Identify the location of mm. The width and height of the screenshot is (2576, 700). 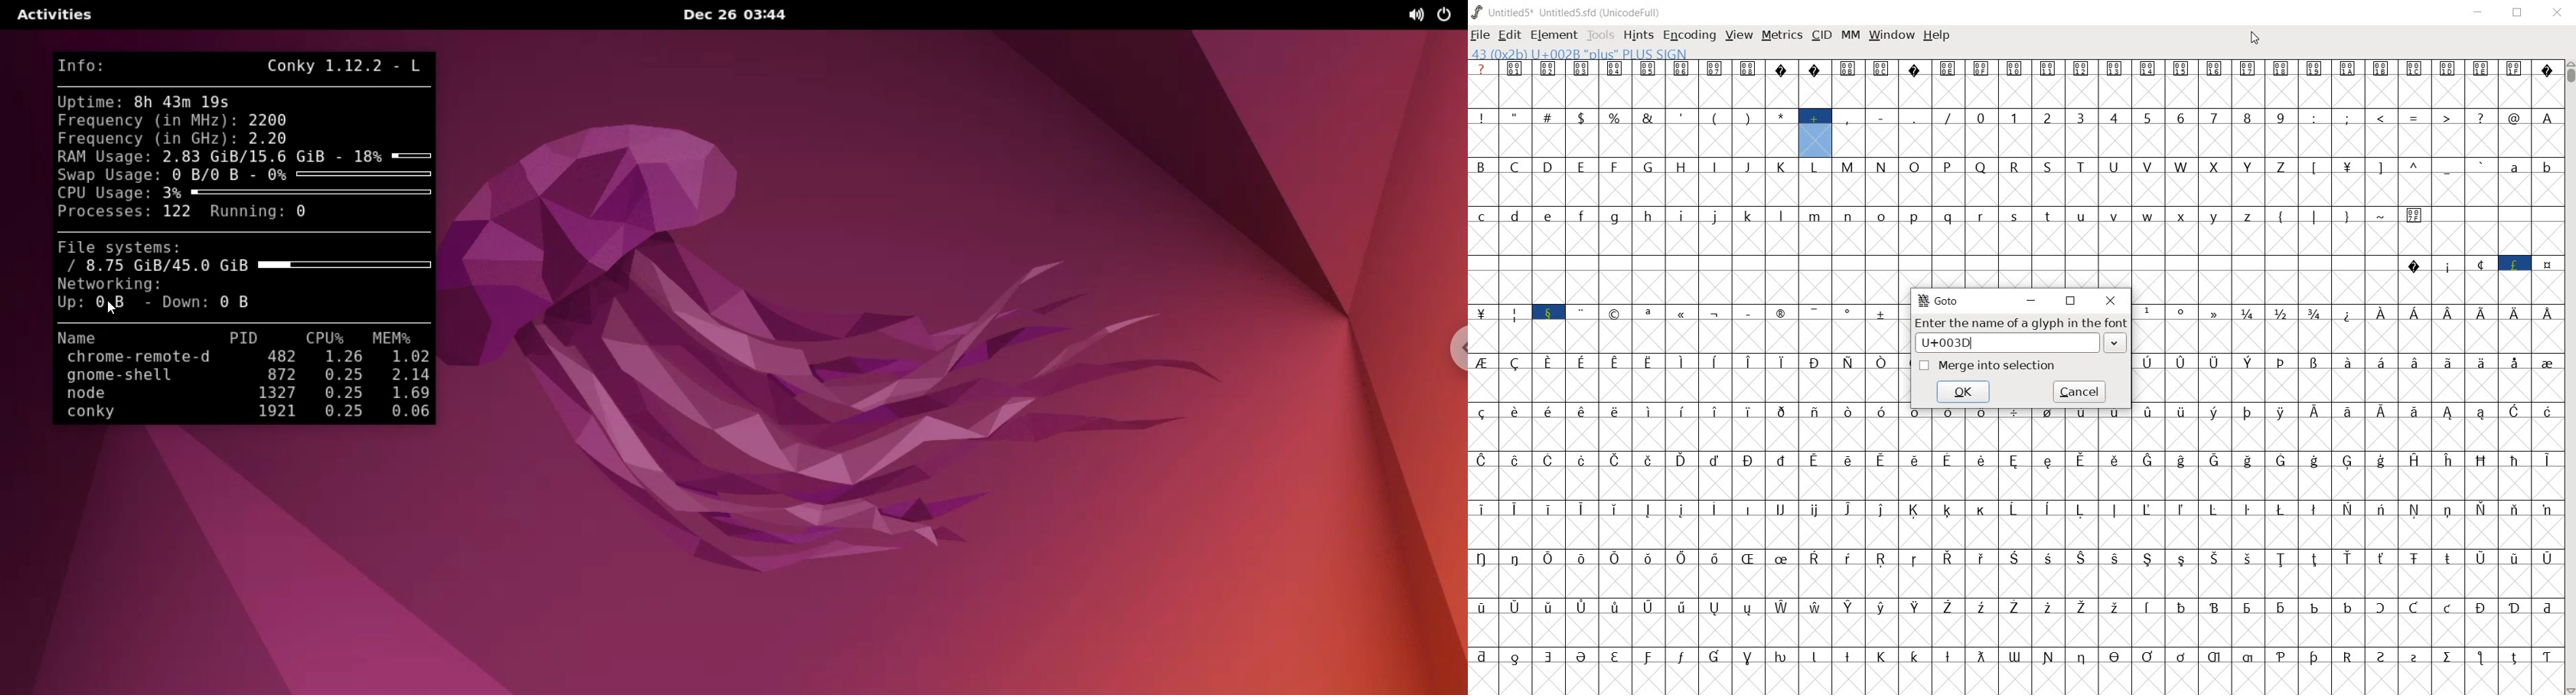
(1851, 36).